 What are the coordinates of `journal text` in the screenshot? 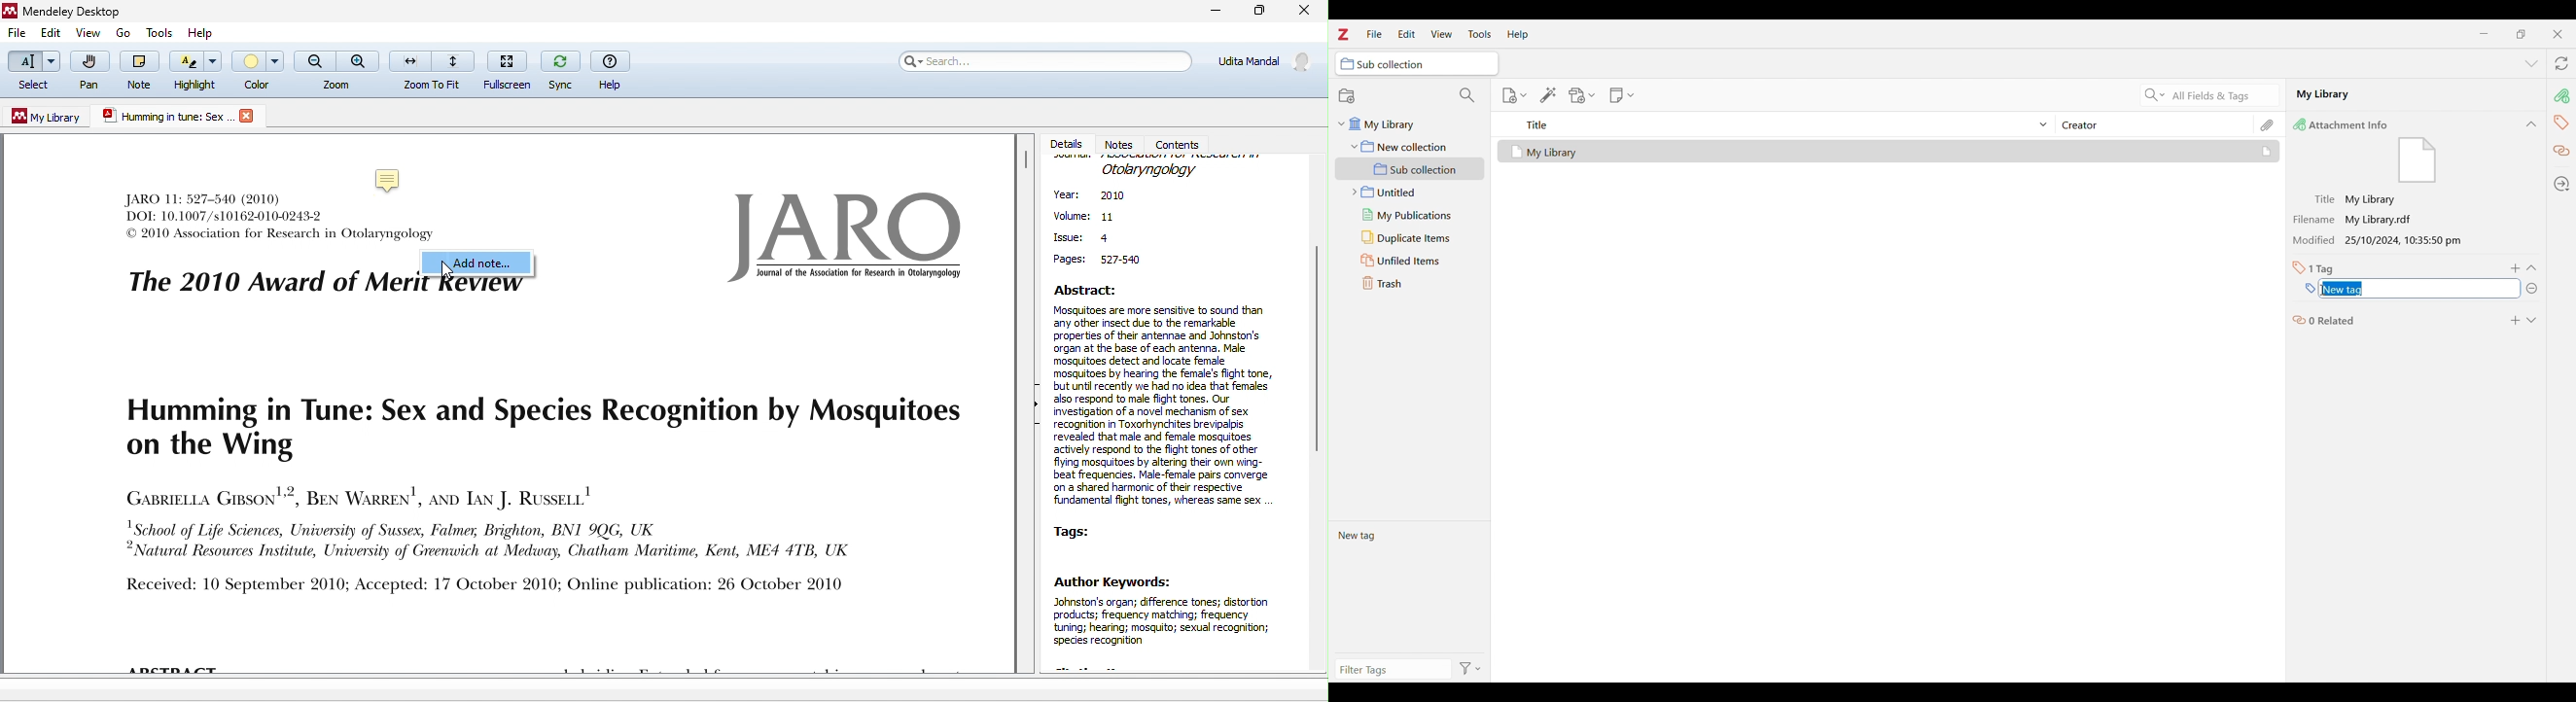 It's located at (279, 235).